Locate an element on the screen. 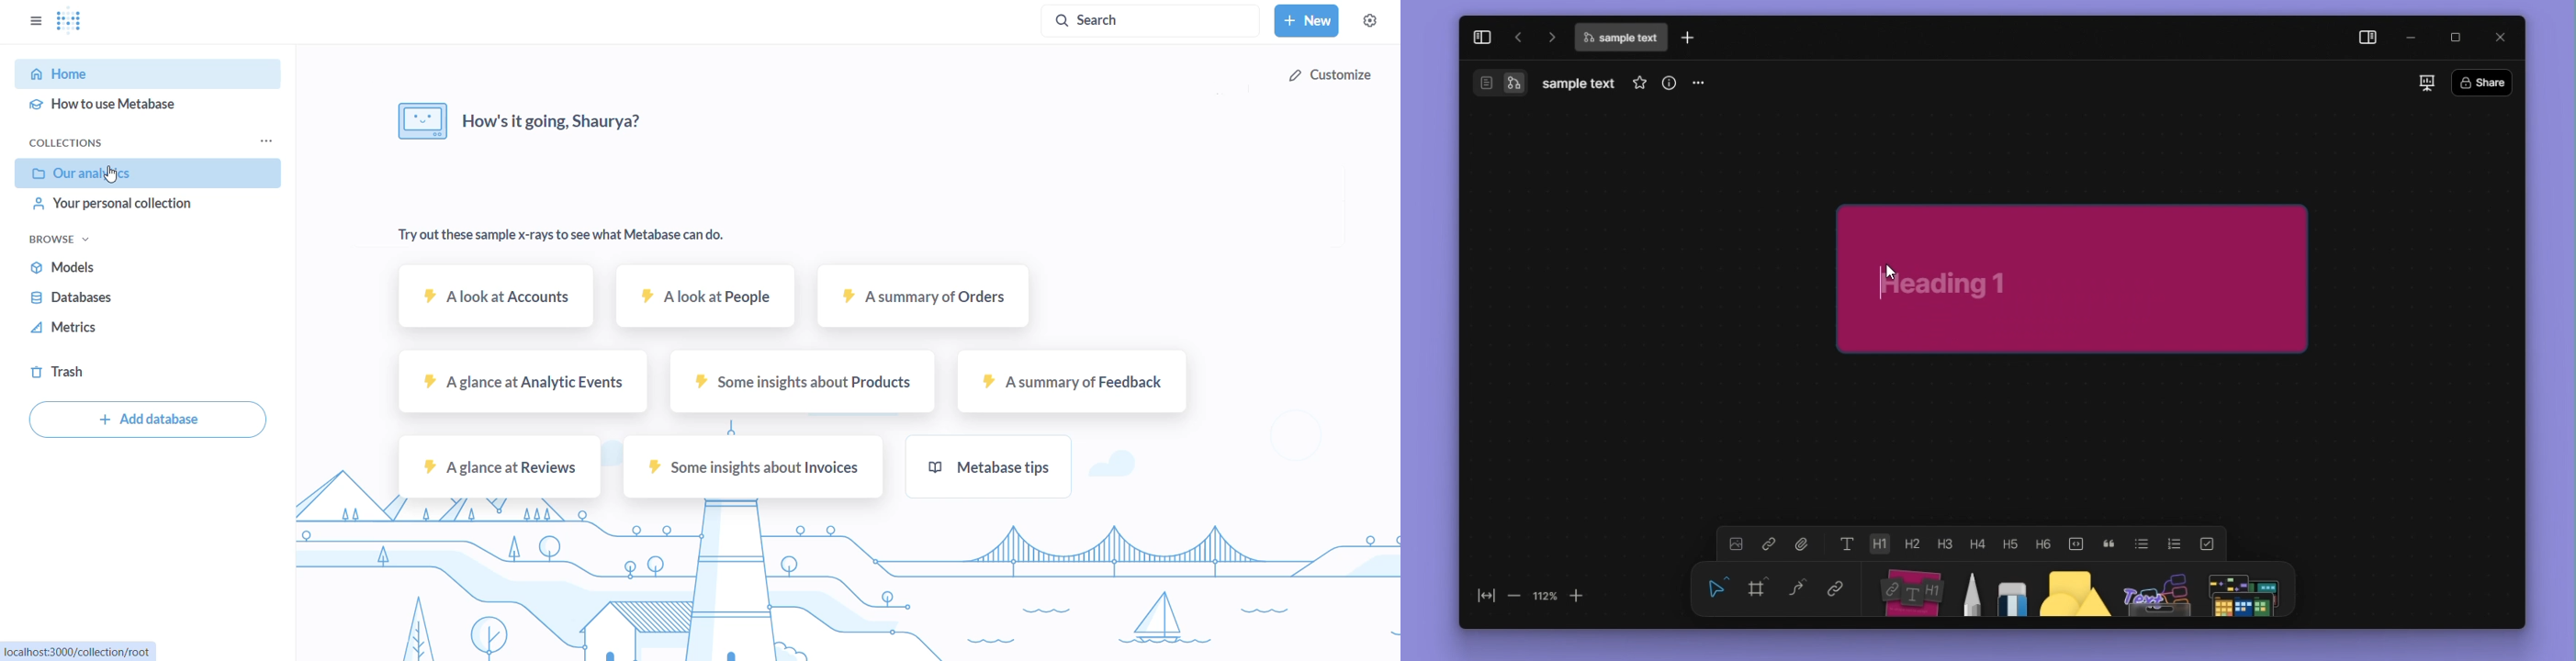 This screenshot has height=672, width=2576. note is located at coordinates (1914, 589).